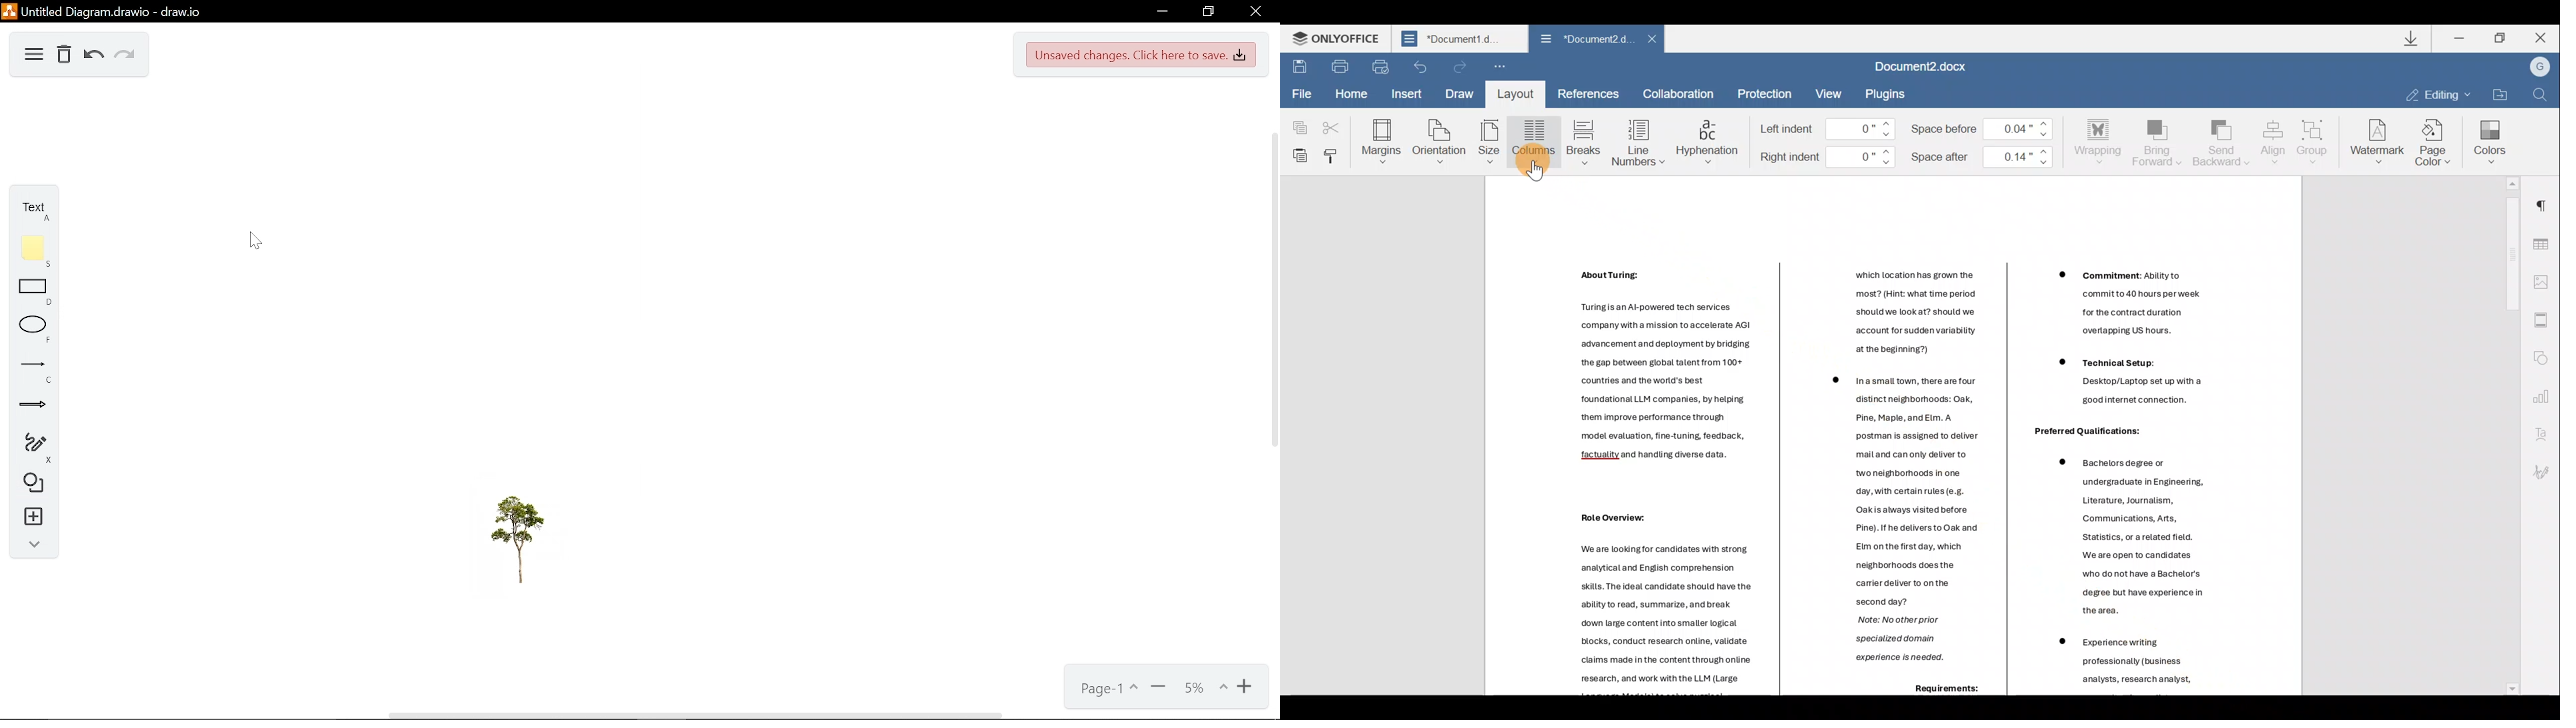  I want to click on Page color, so click(2436, 140).